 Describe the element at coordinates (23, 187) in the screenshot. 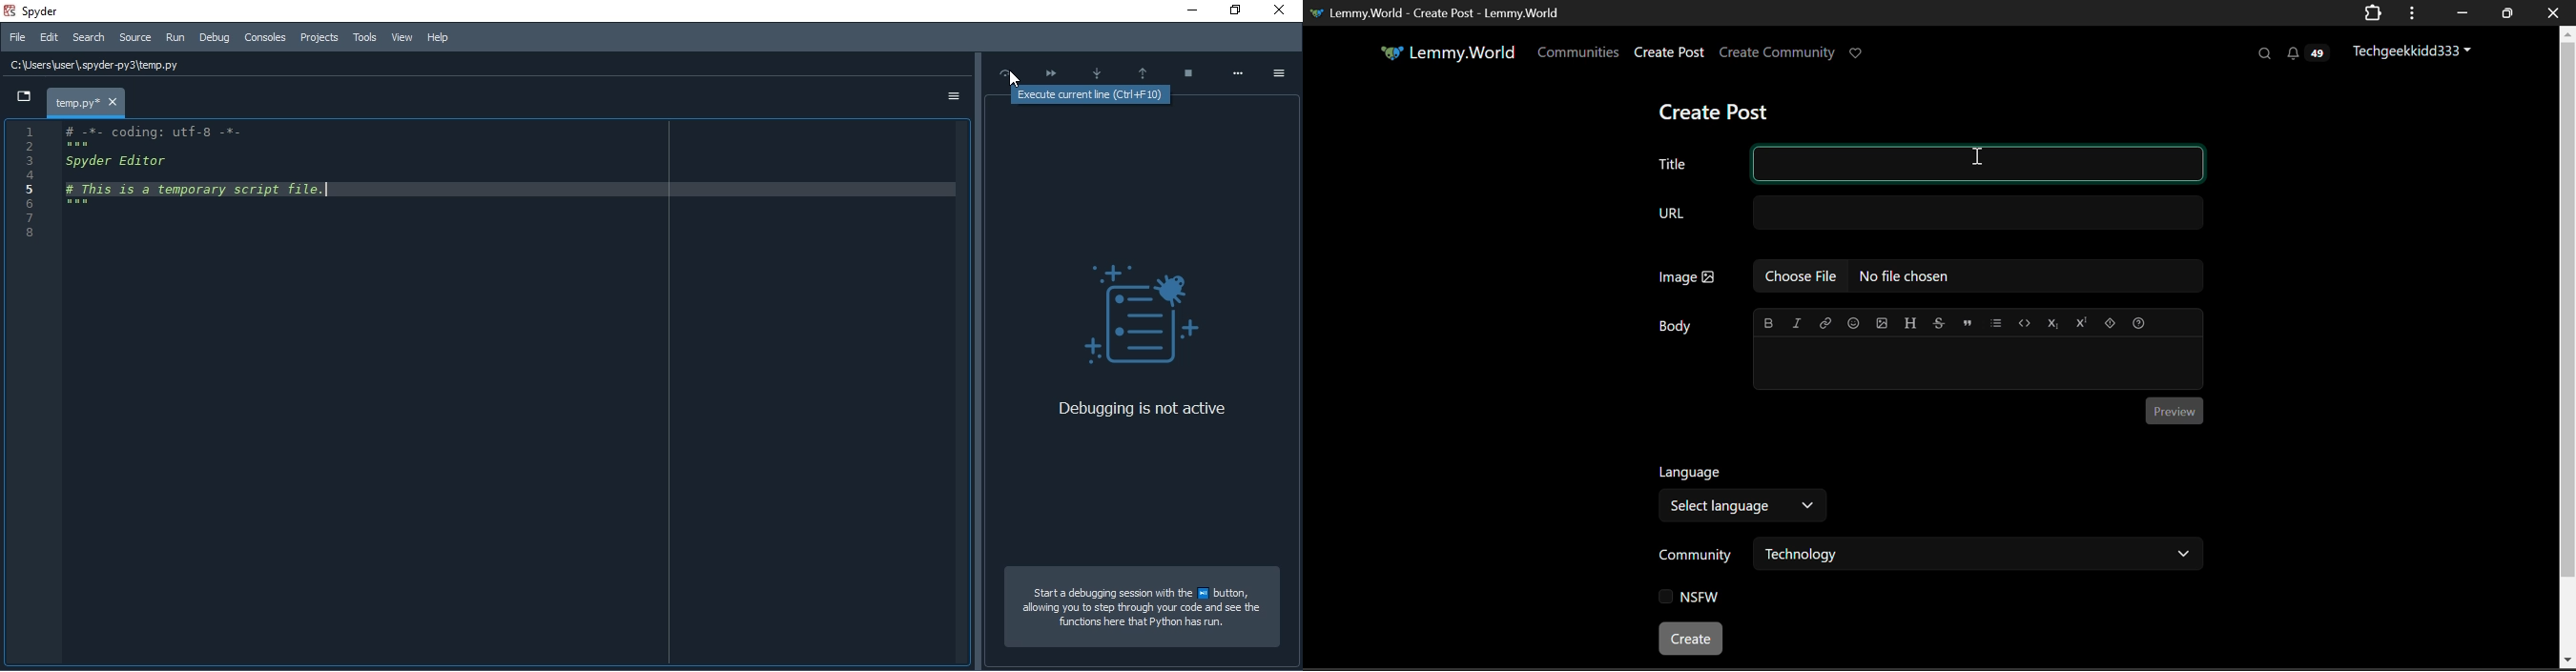

I see `Numbers of line` at that location.